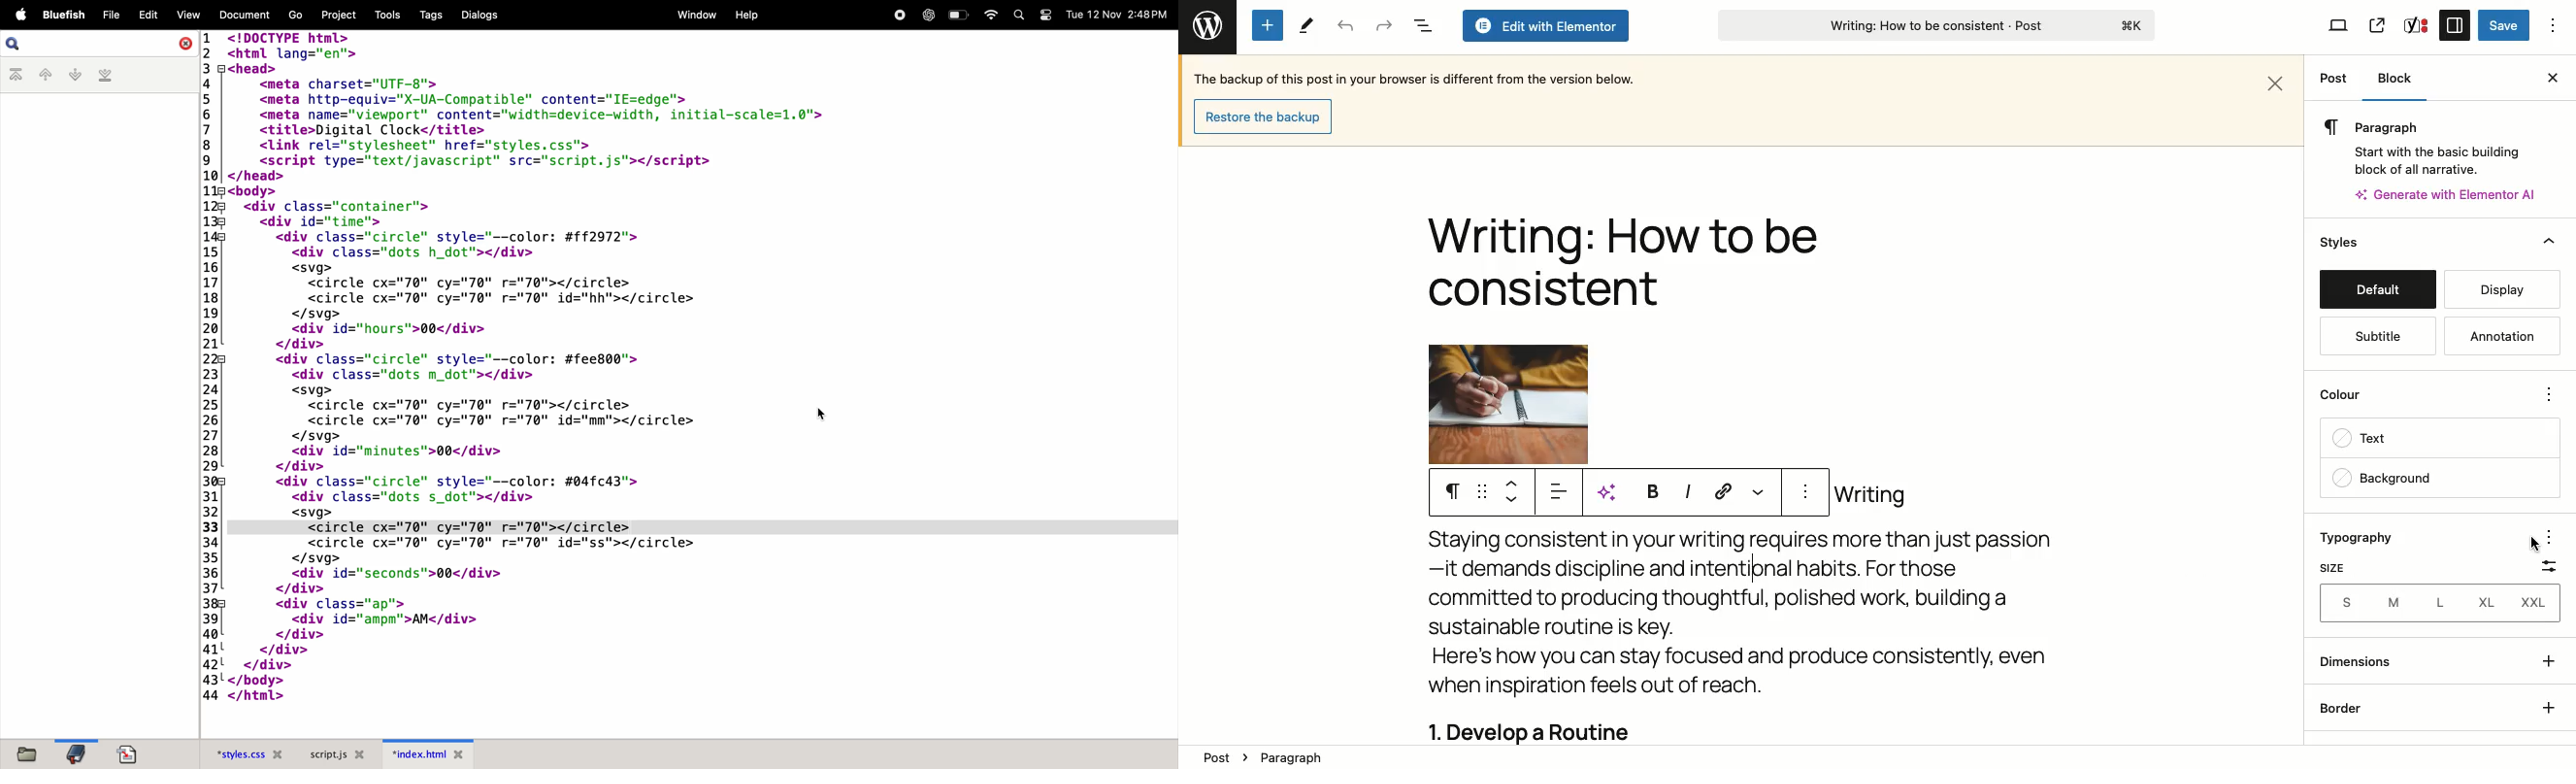 The height and width of the screenshot is (784, 2576). I want to click on Close, so click(2277, 81).